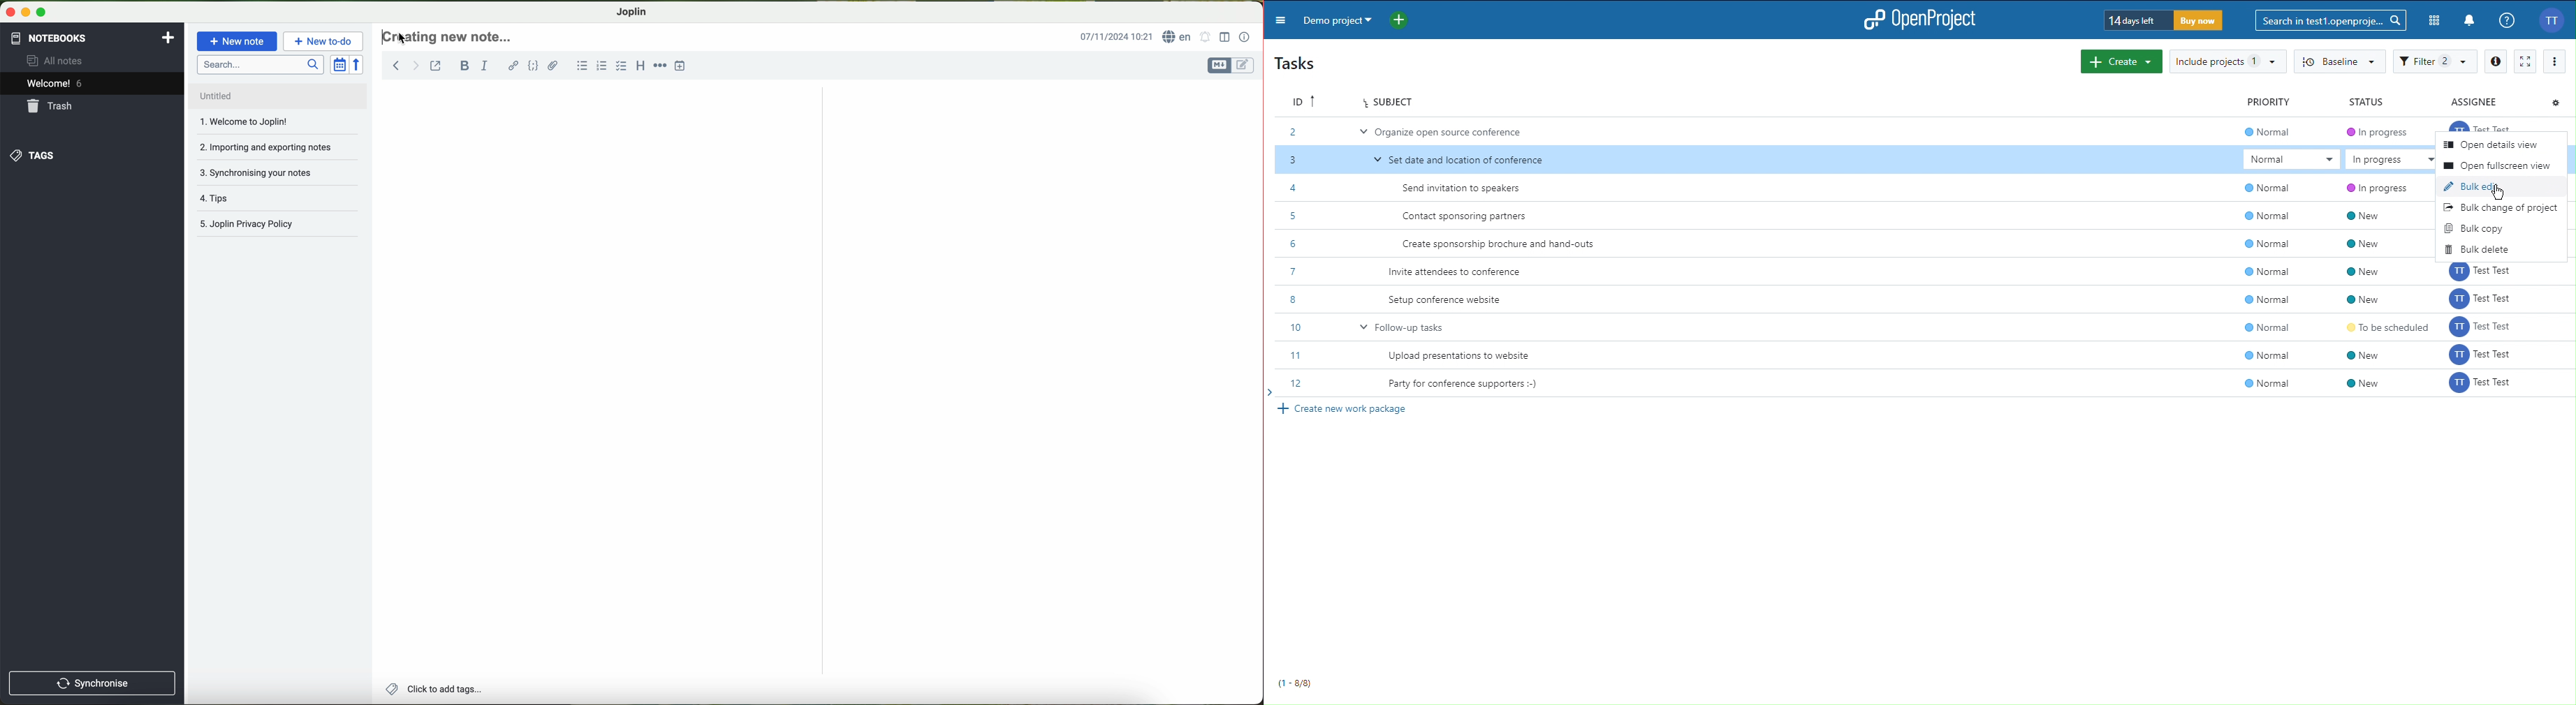 This screenshot has width=2576, height=728. What do you see at coordinates (1278, 19) in the screenshot?
I see `More` at bounding box center [1278, 19].